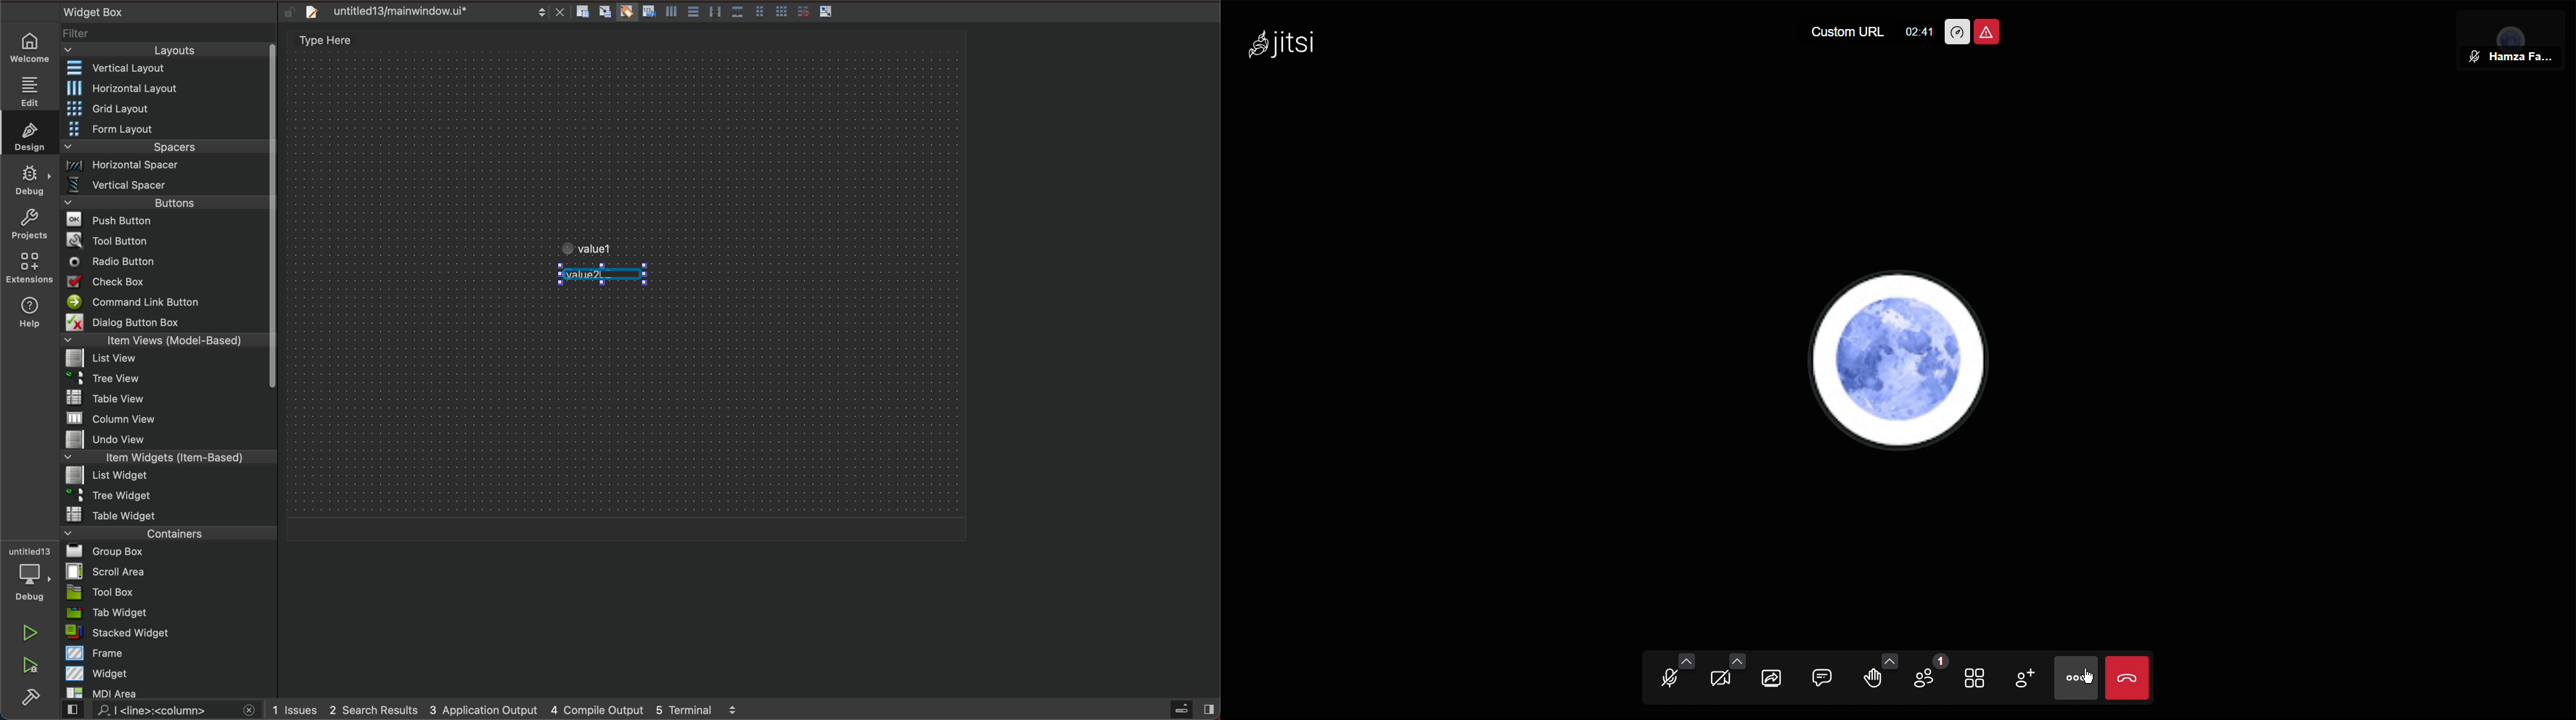 Image resolution: width=2576 pixels, height=728 pixels. What do you see at coordinates (35, 47) in the screenshot?
I see `home` at bounding box center [35, 47].